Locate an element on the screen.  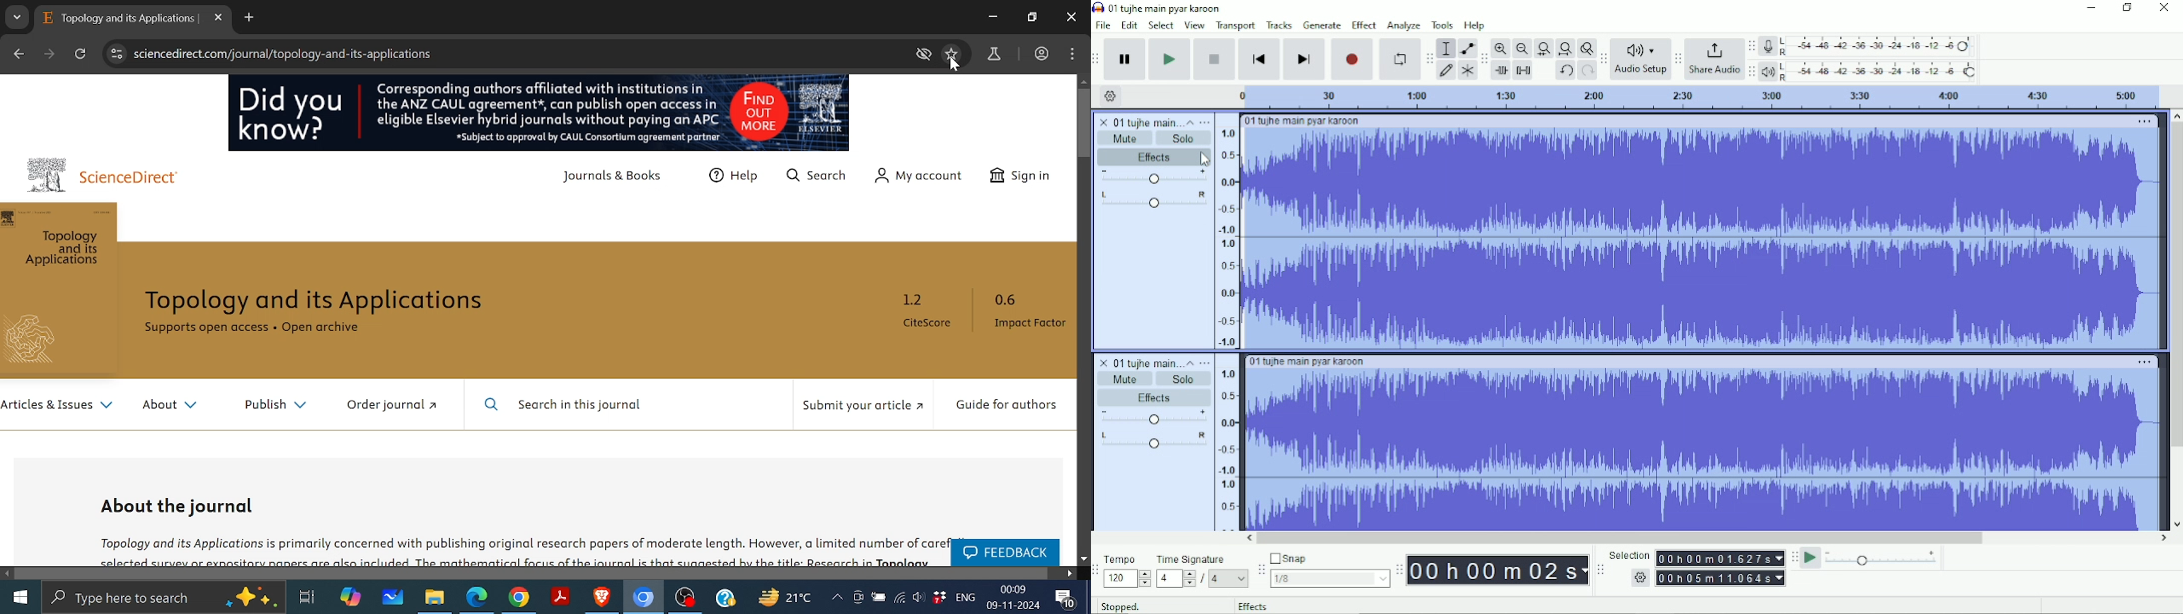
cursor is located at coordinates (956, 67).